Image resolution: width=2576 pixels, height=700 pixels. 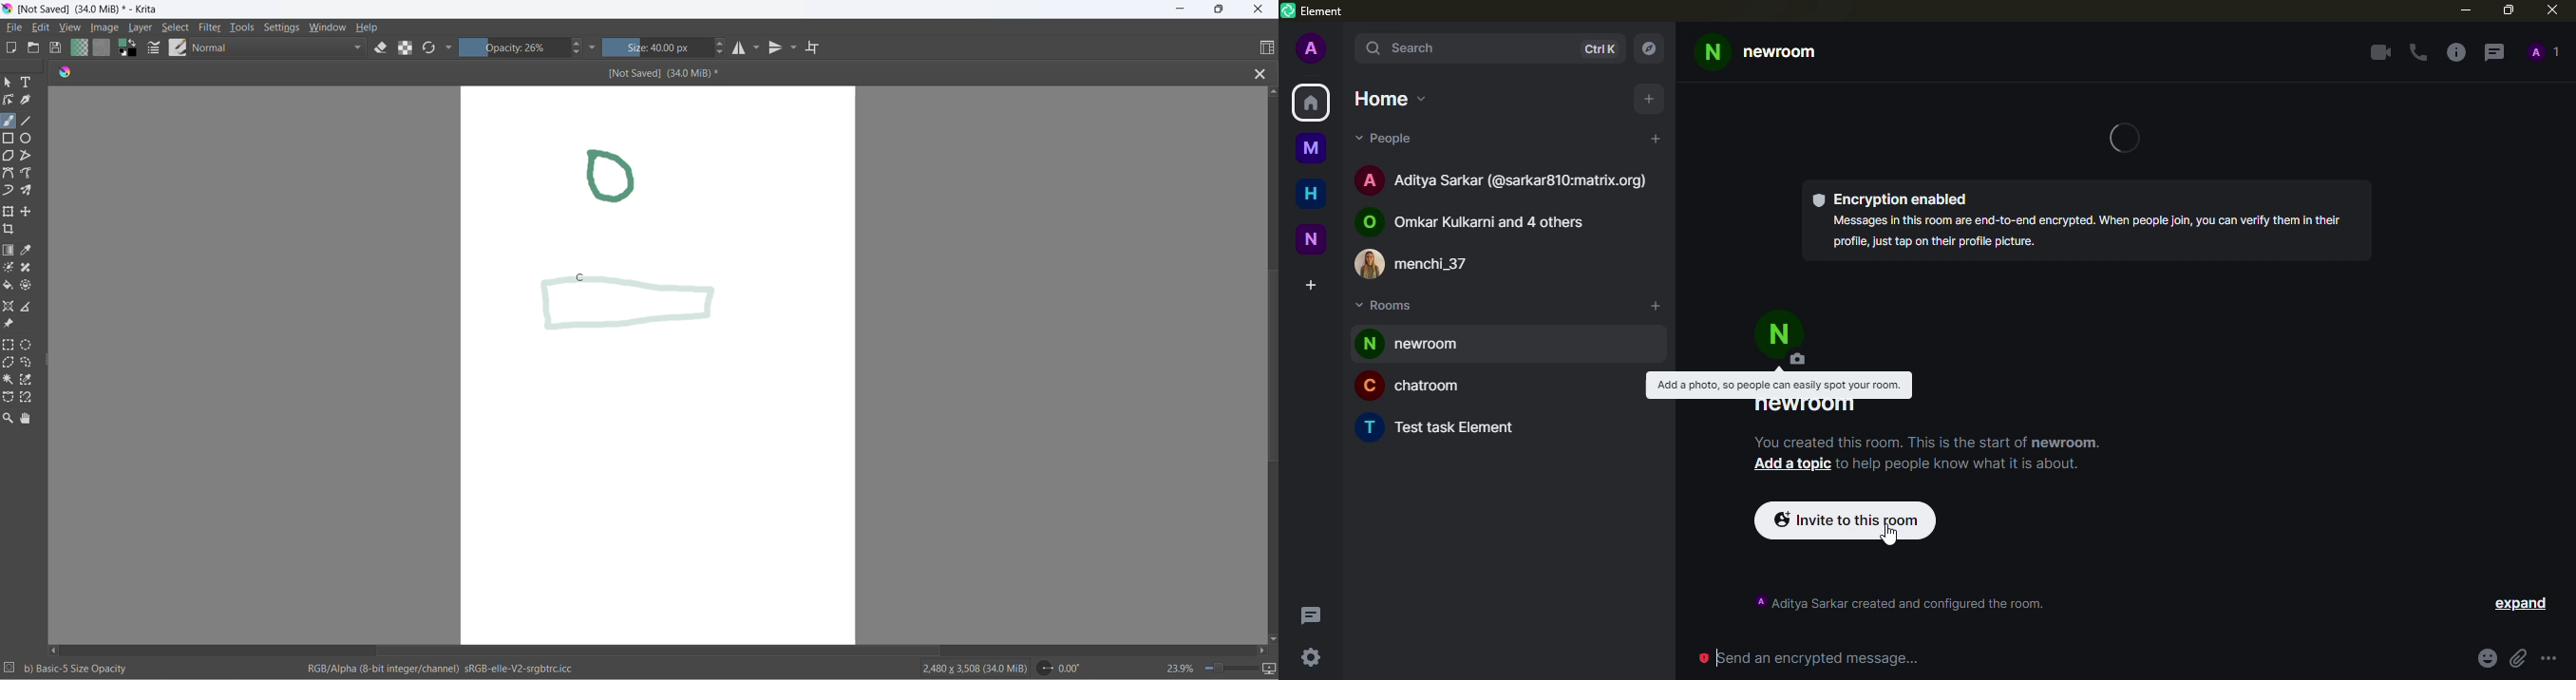 What do you see at coordinates (638, 312) in the screenshot?
I see `new opacity` at bounding box center [638, 312].